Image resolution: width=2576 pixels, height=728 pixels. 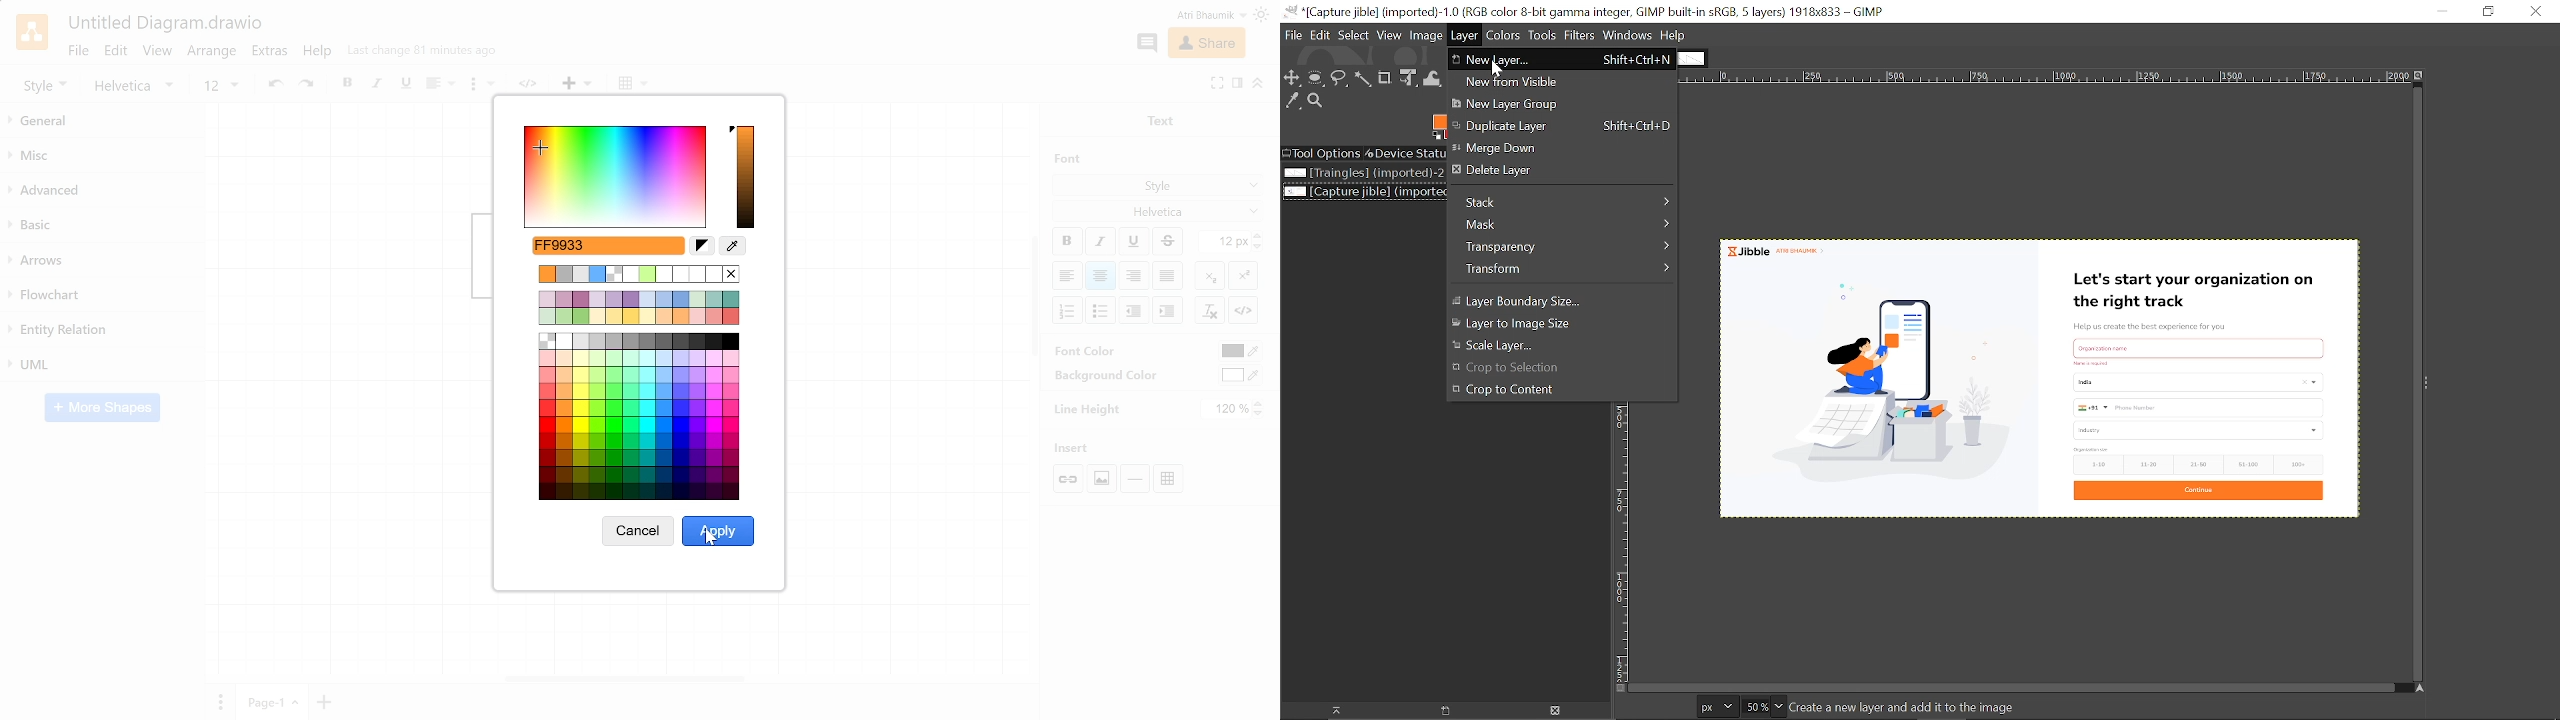 What do you see at coordinates (2040, 372) in the screenshot?
I see `Current image` at bounding box center [2040, 372].